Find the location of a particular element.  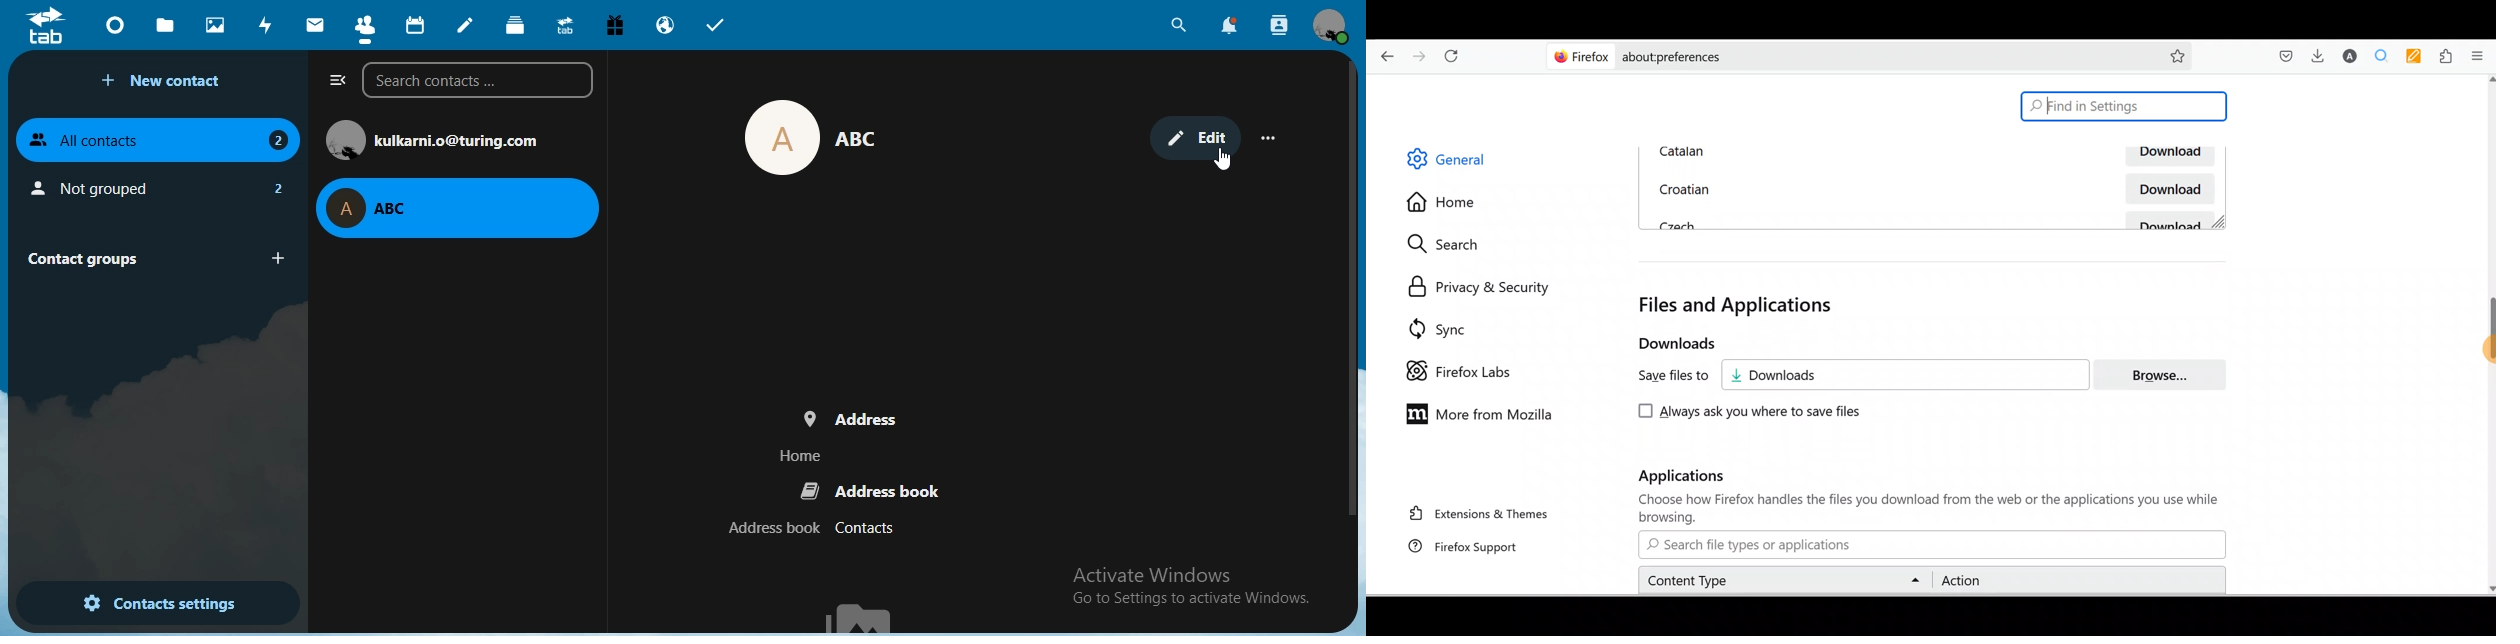

Czech is located at coordinates (1675, 224).